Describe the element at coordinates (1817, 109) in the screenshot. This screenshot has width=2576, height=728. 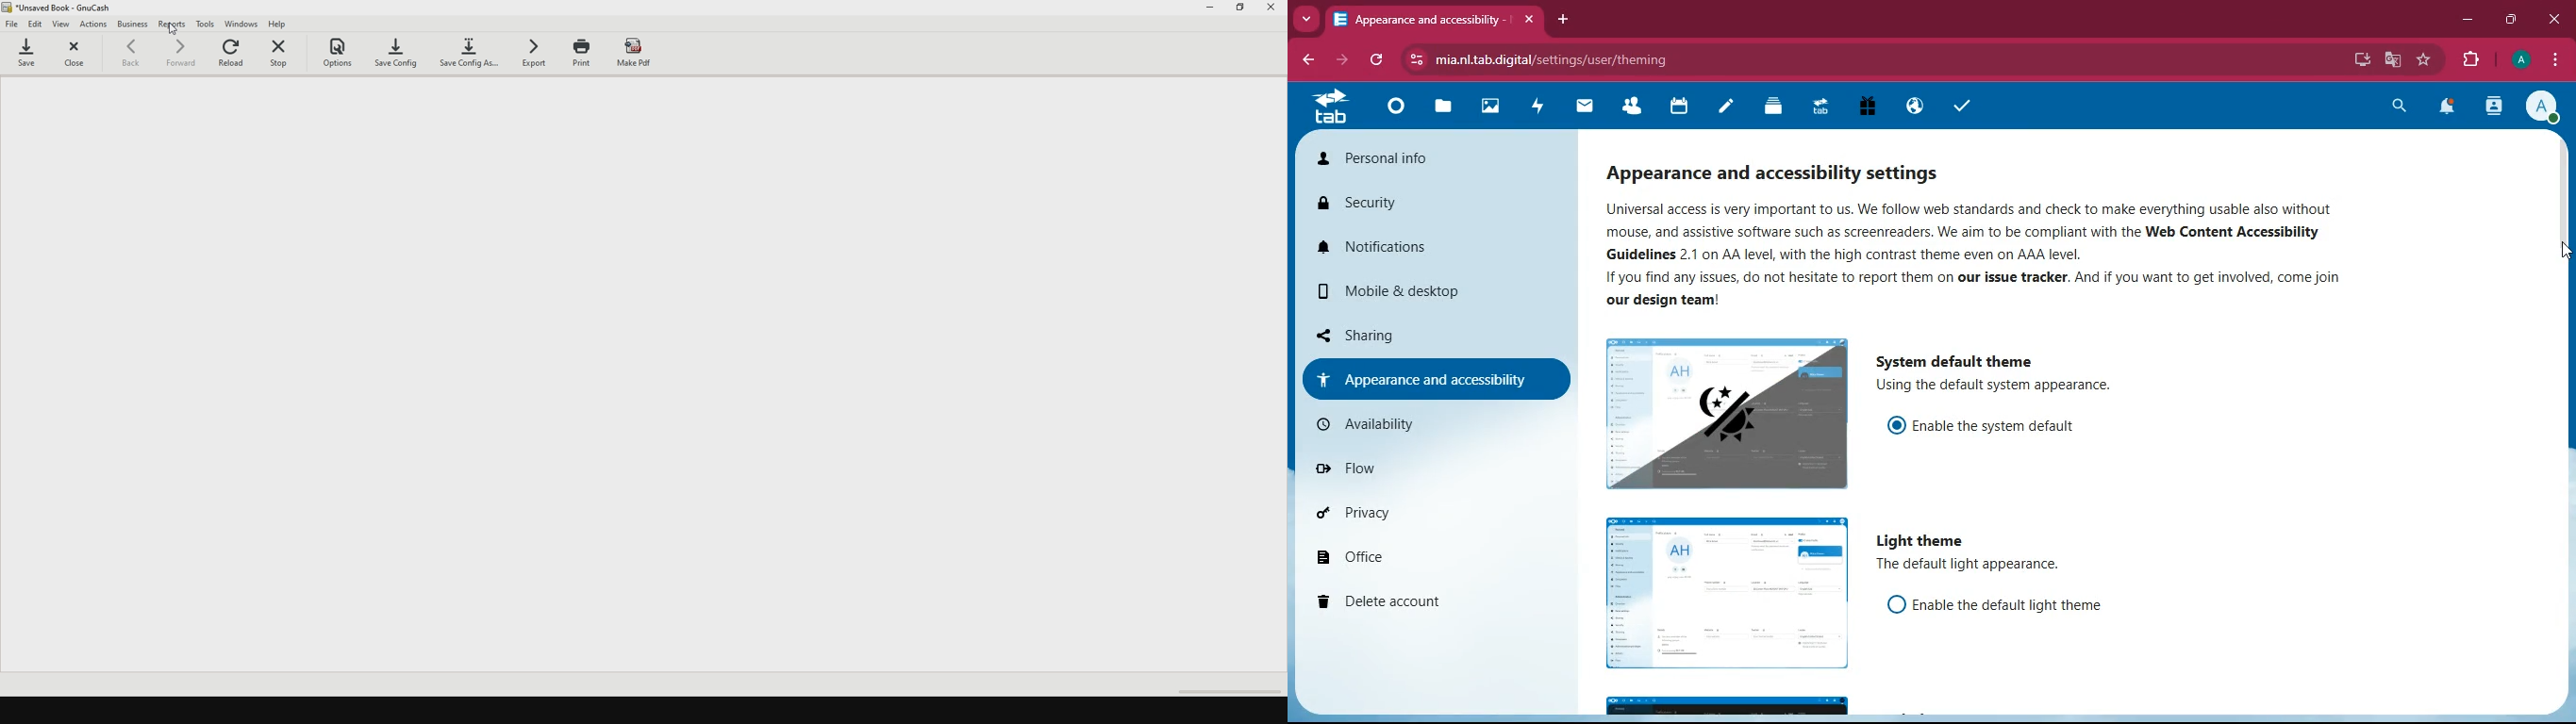
I see `tab` at that location.